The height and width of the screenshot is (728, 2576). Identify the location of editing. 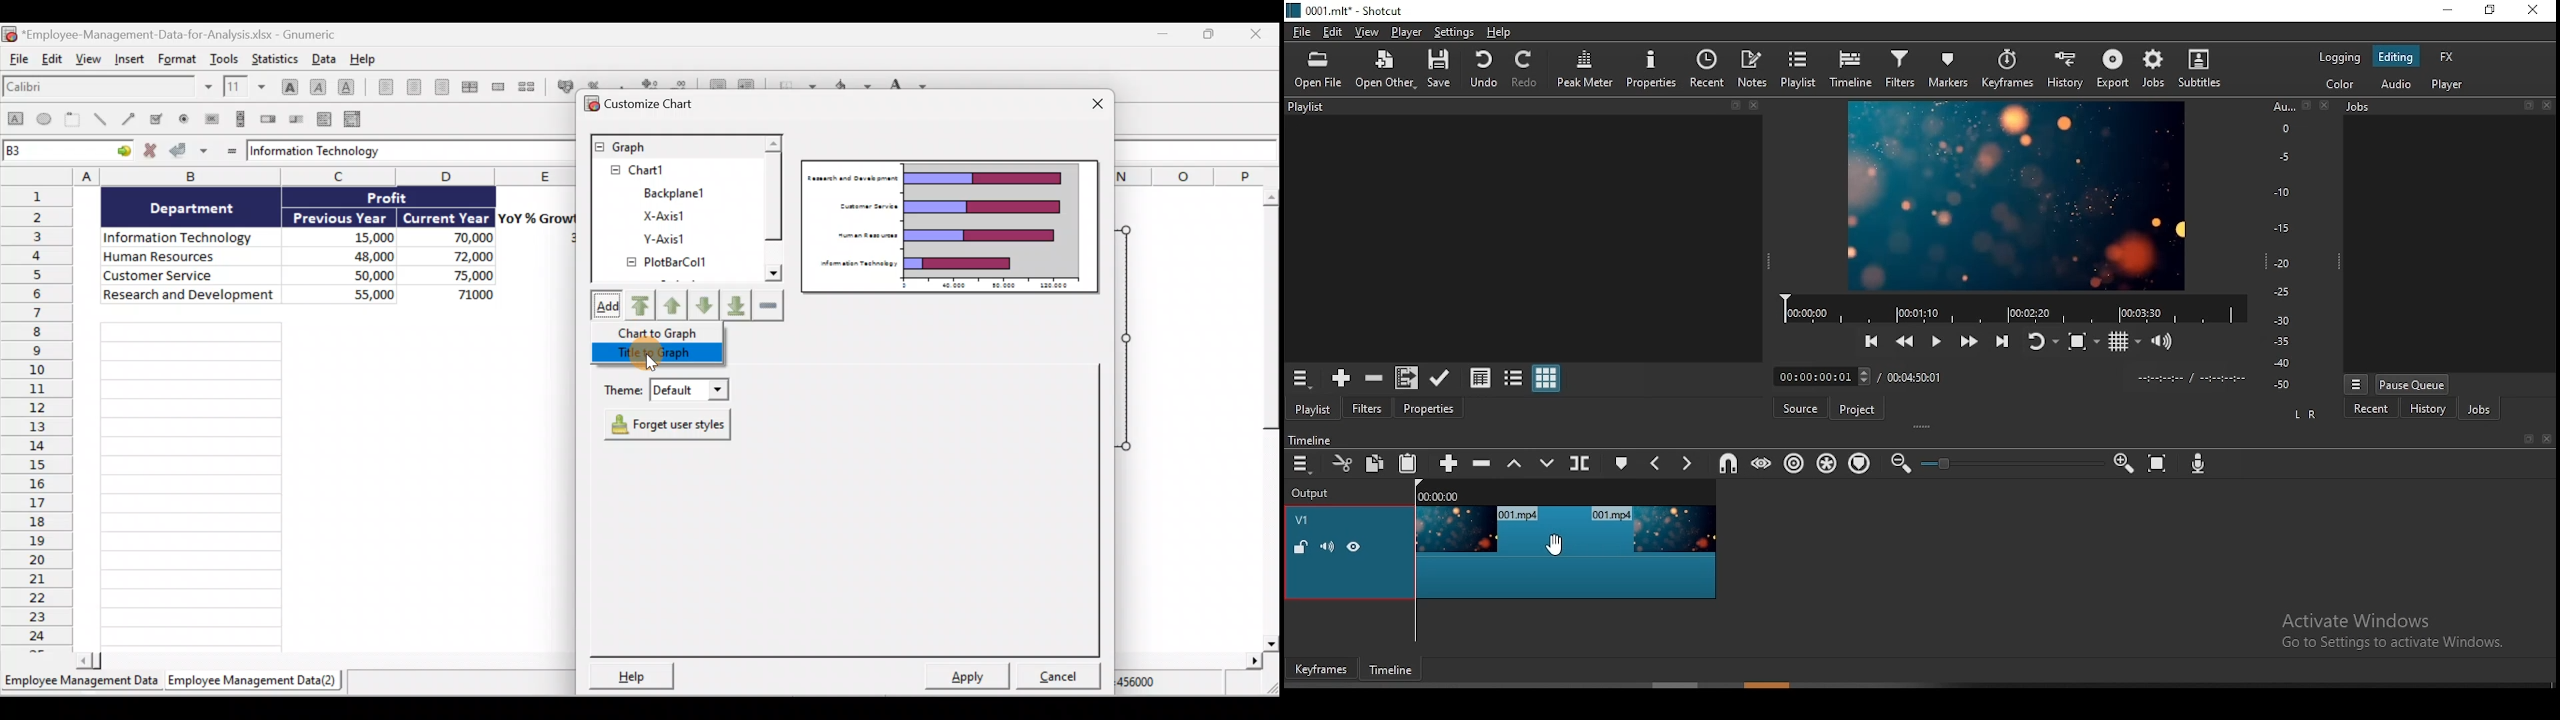
(2395, 55).